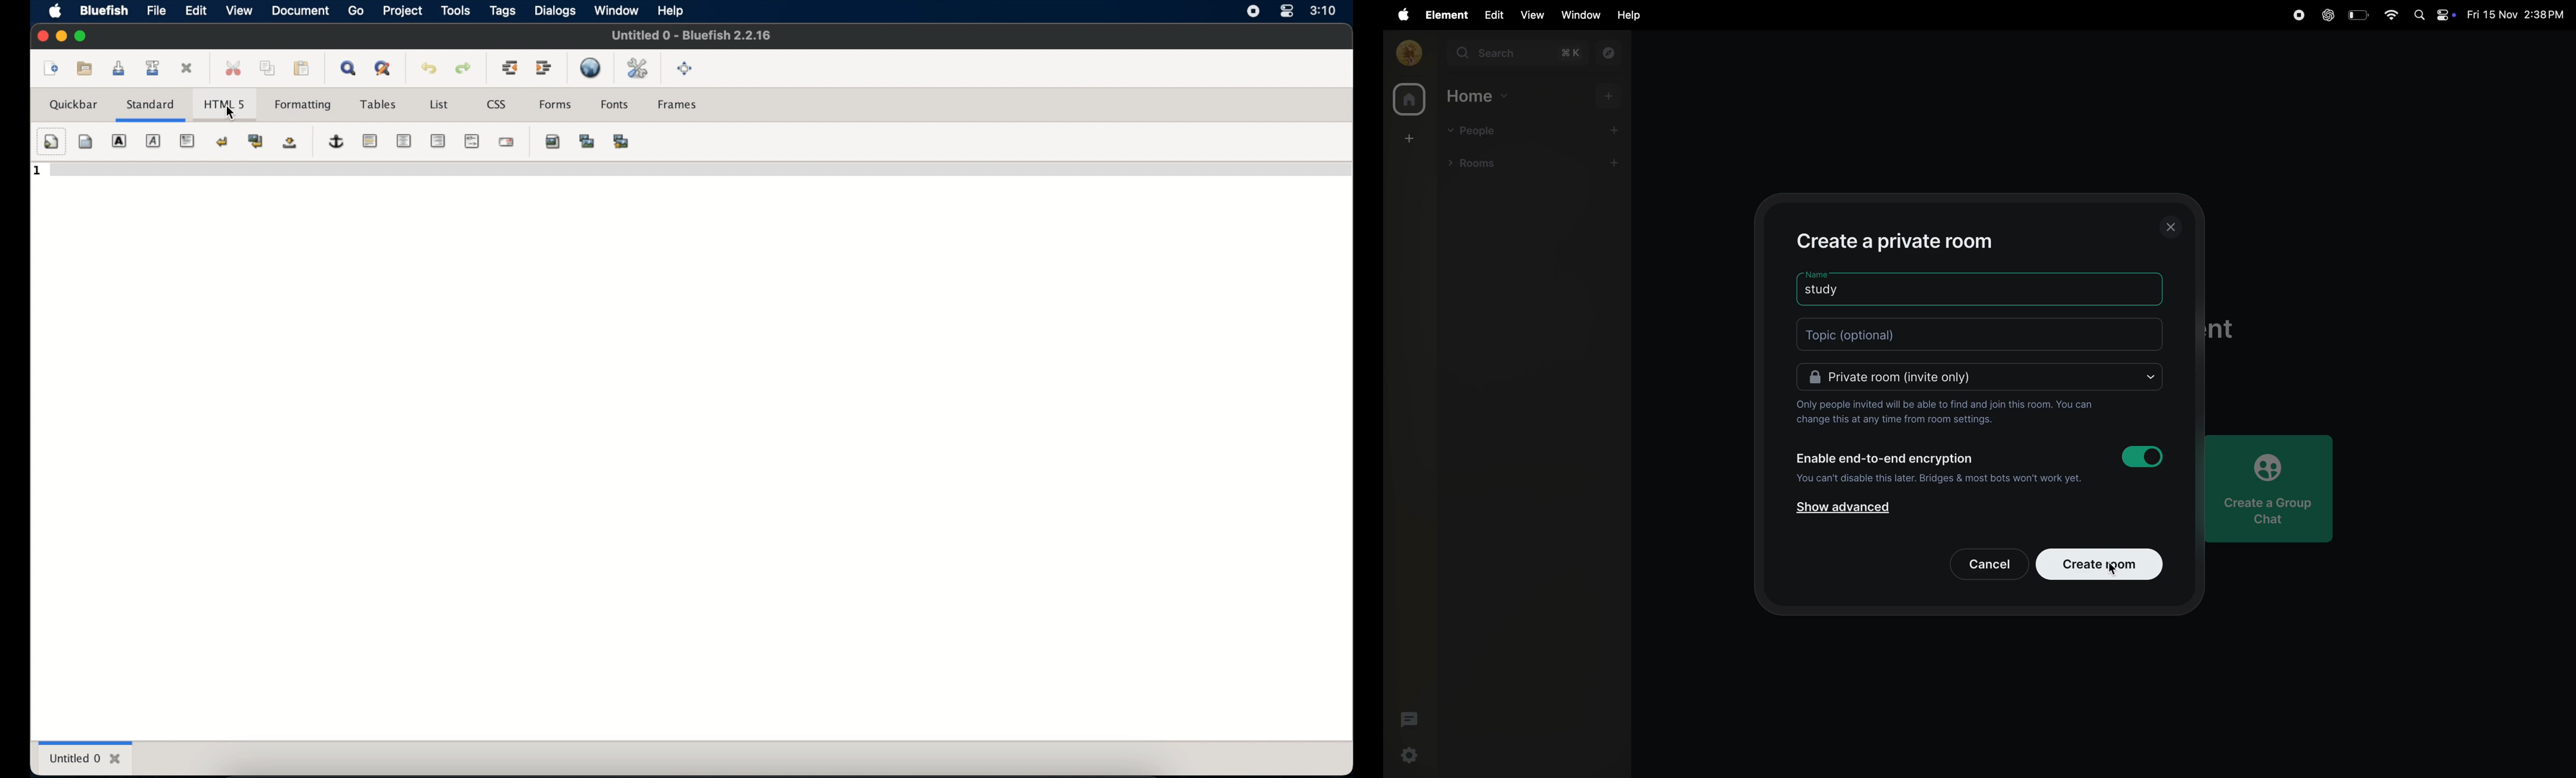 This screenshot has height=784, width=2576. Describe the element at coordinates (300, 12) in the screenshot. I see `document` at that location.